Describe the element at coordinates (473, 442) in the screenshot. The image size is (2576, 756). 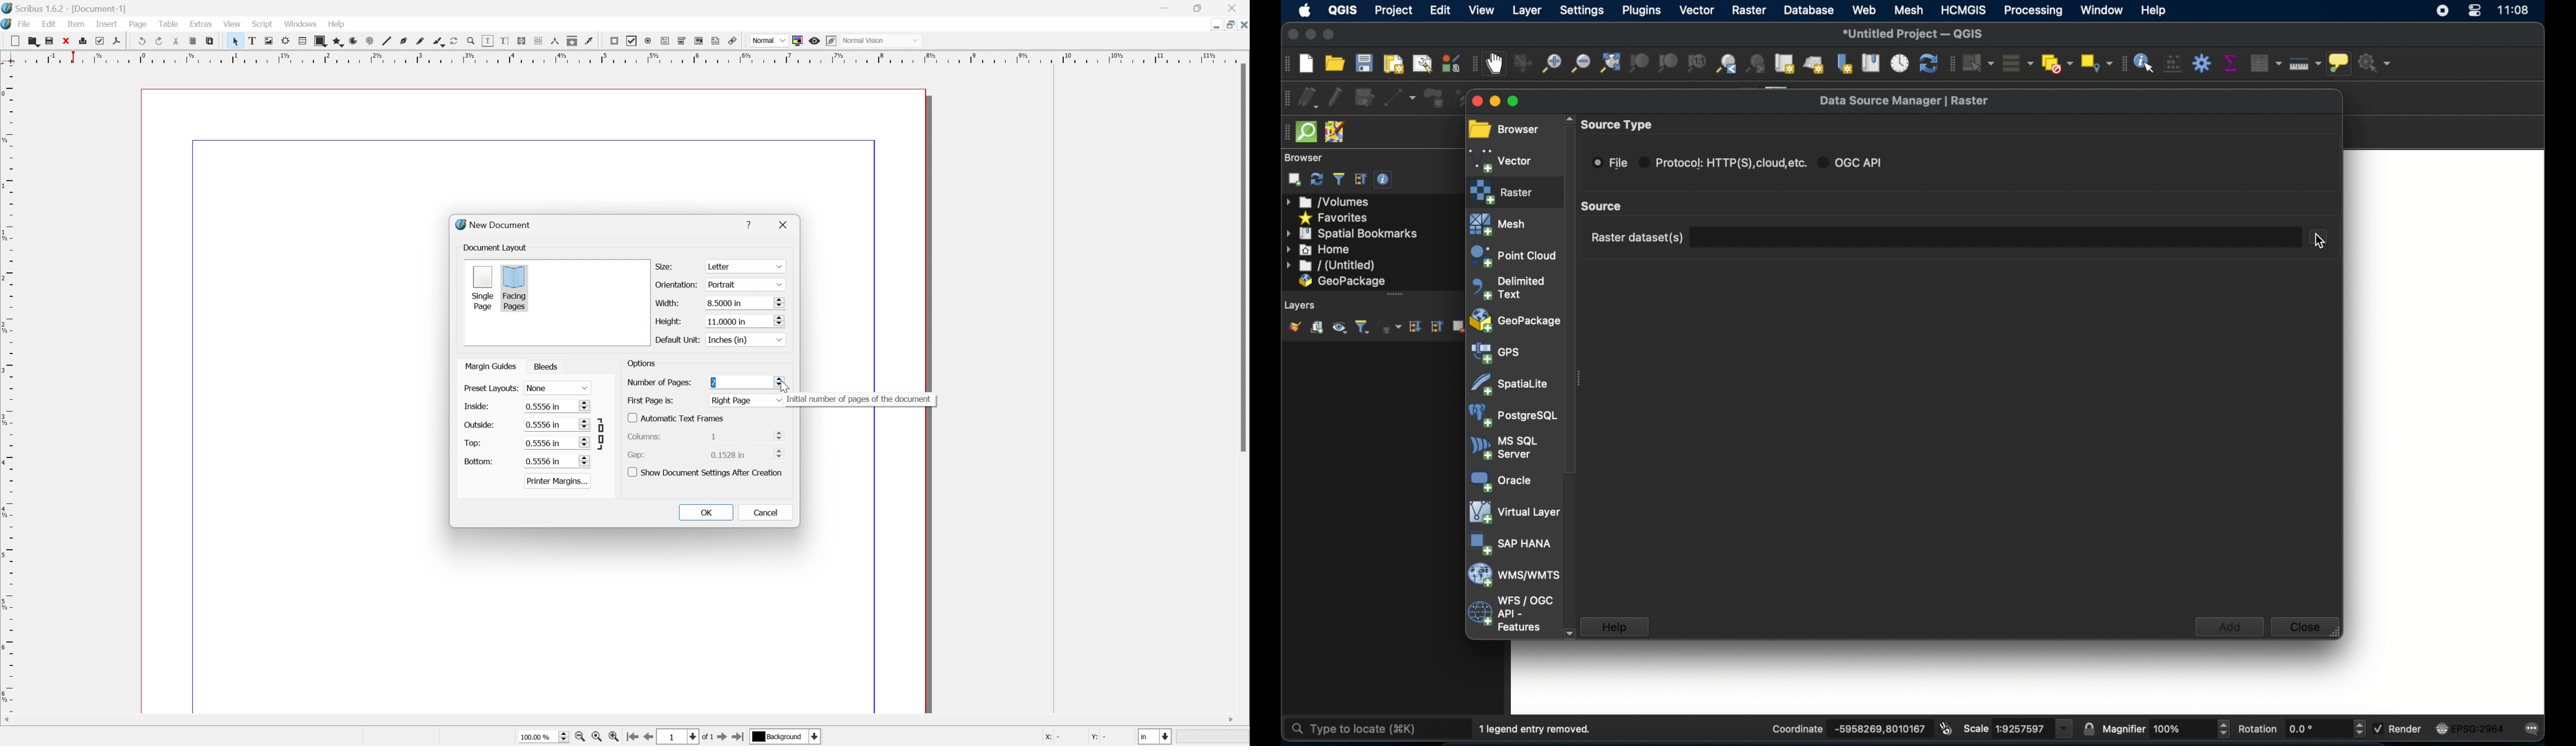
I see `top:` at that location.